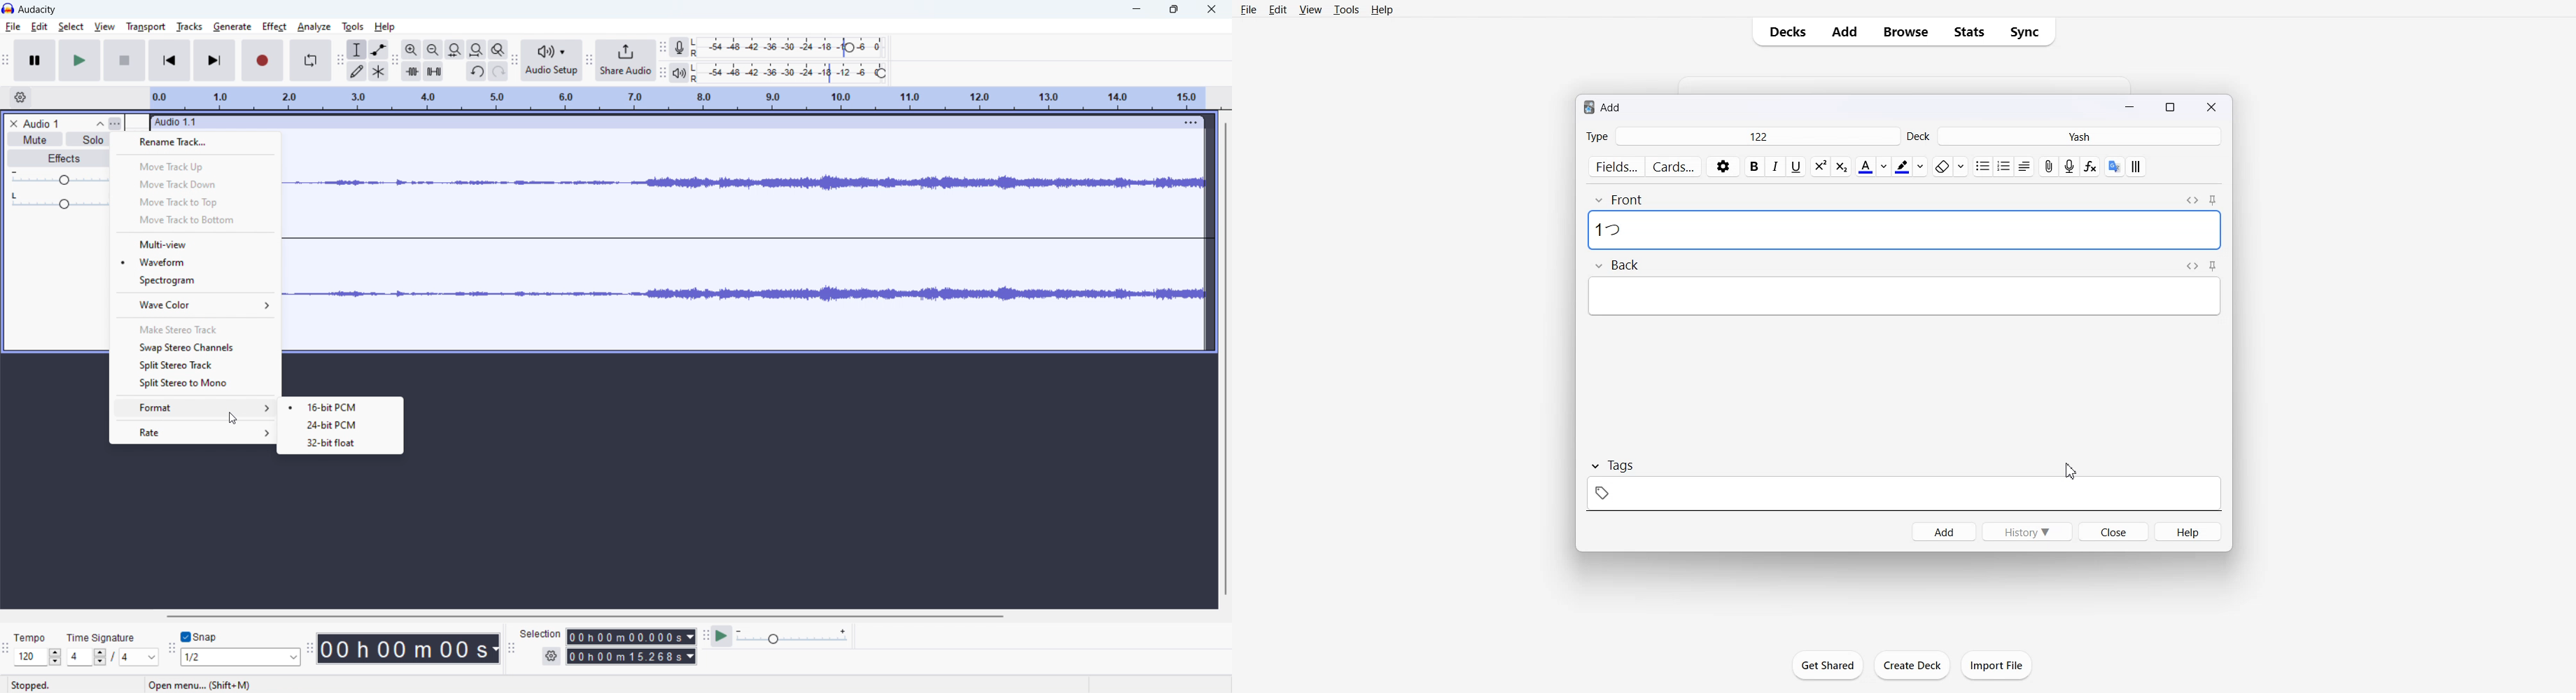 The image size is (2576, 700). I want to click on Get Shared, so click(1828, 665).